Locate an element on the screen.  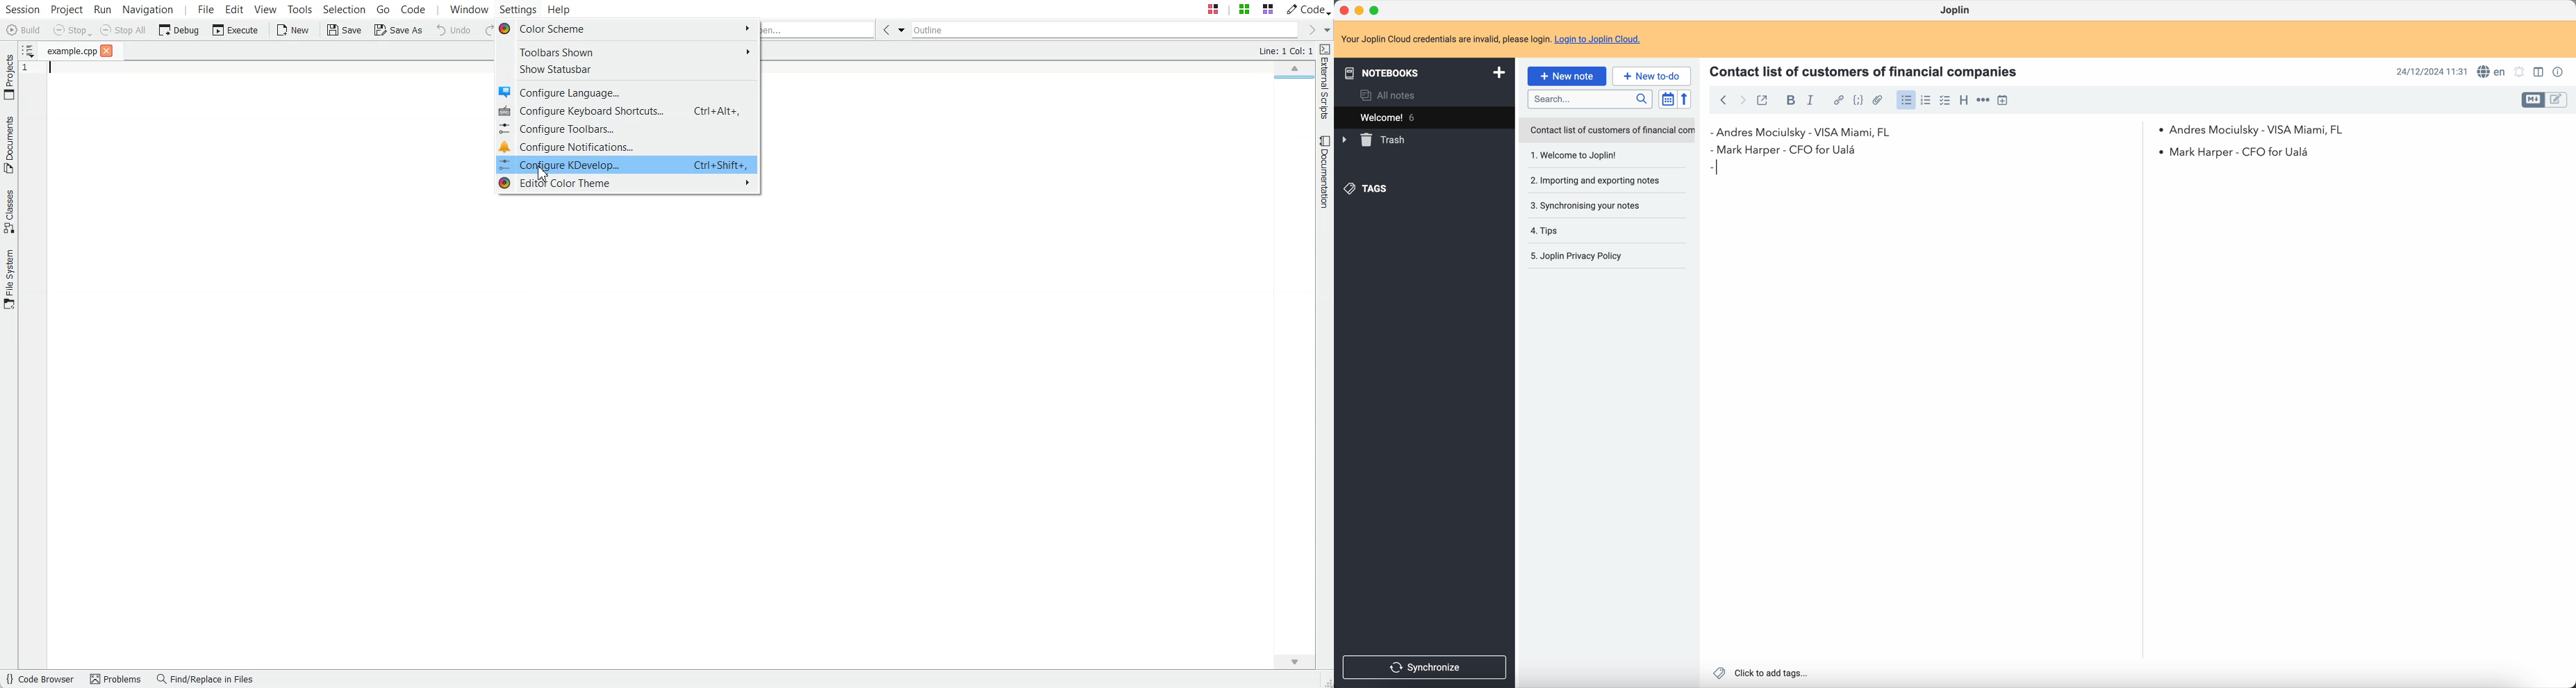
Mark Harper is located at coordinates (2016, 150).